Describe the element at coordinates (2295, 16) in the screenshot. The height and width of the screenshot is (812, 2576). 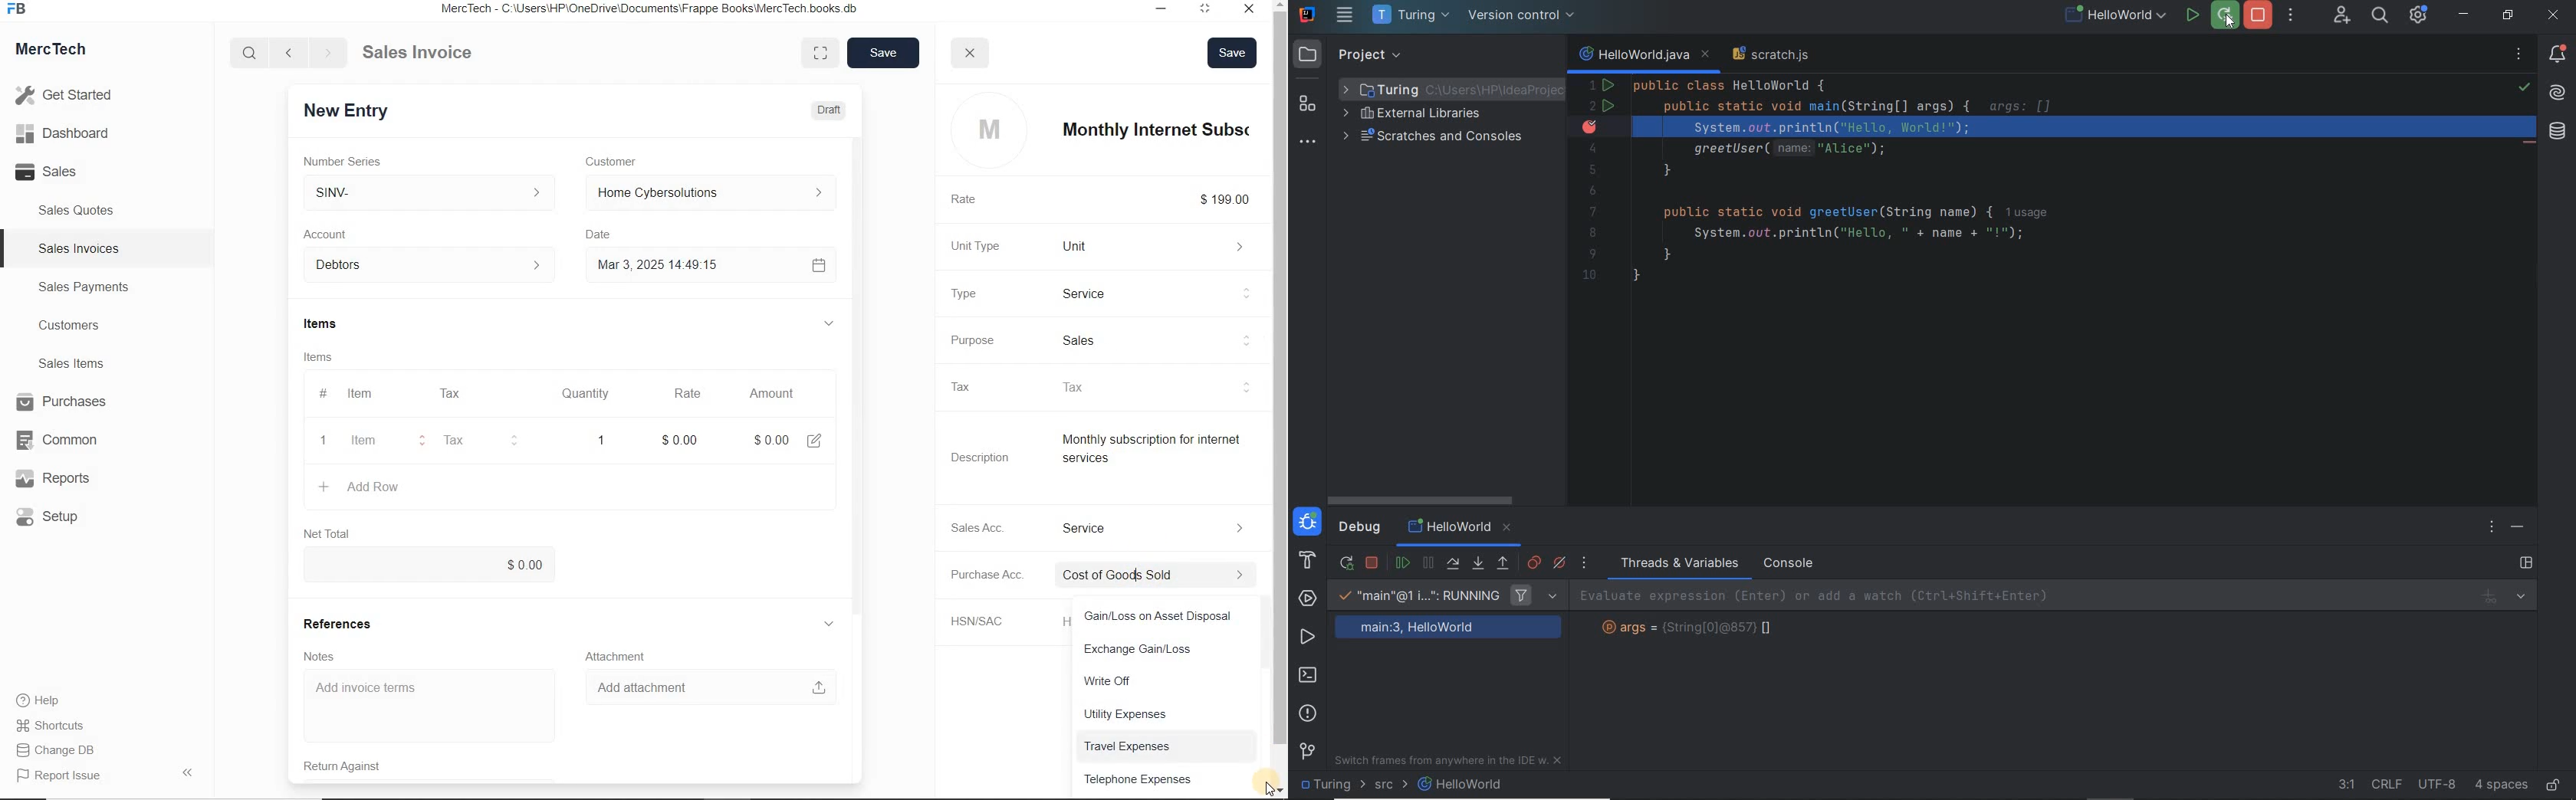
I see `more actions` at that location.